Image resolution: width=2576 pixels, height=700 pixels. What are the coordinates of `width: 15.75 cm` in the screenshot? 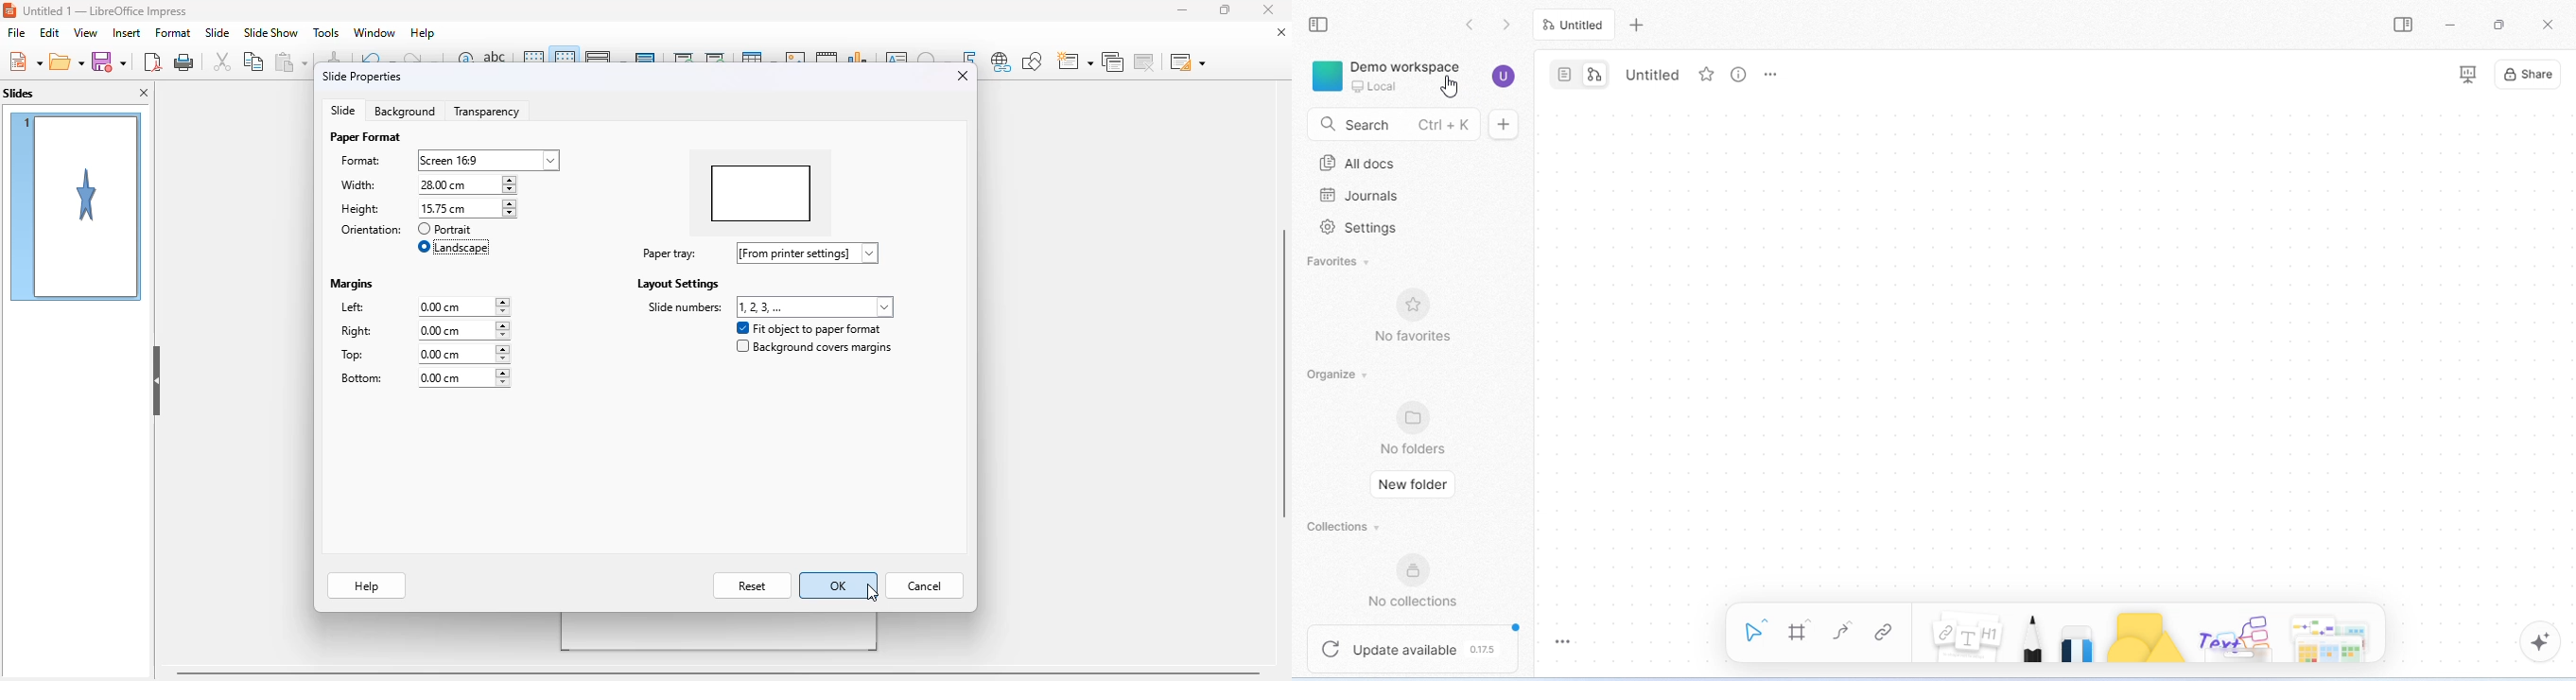 It's located at (456, 184).